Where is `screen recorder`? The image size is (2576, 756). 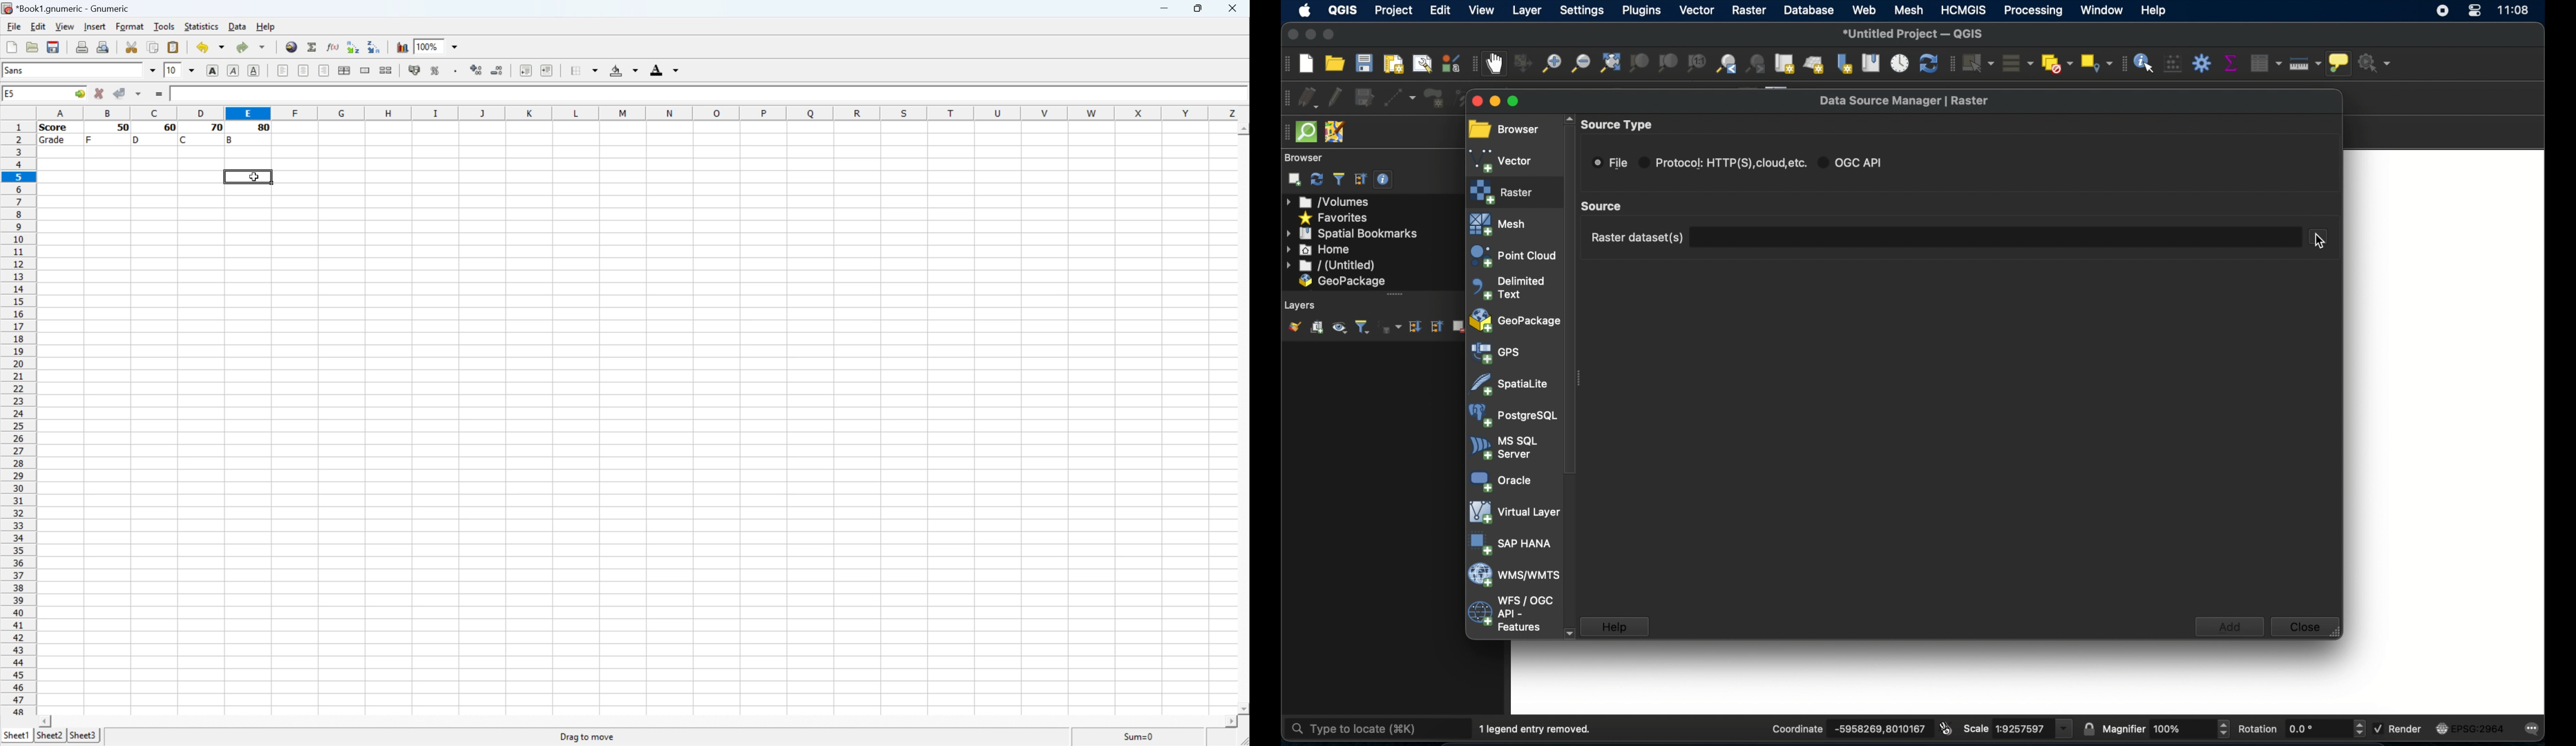
screen recorder is located at coordinates (2444, 13).